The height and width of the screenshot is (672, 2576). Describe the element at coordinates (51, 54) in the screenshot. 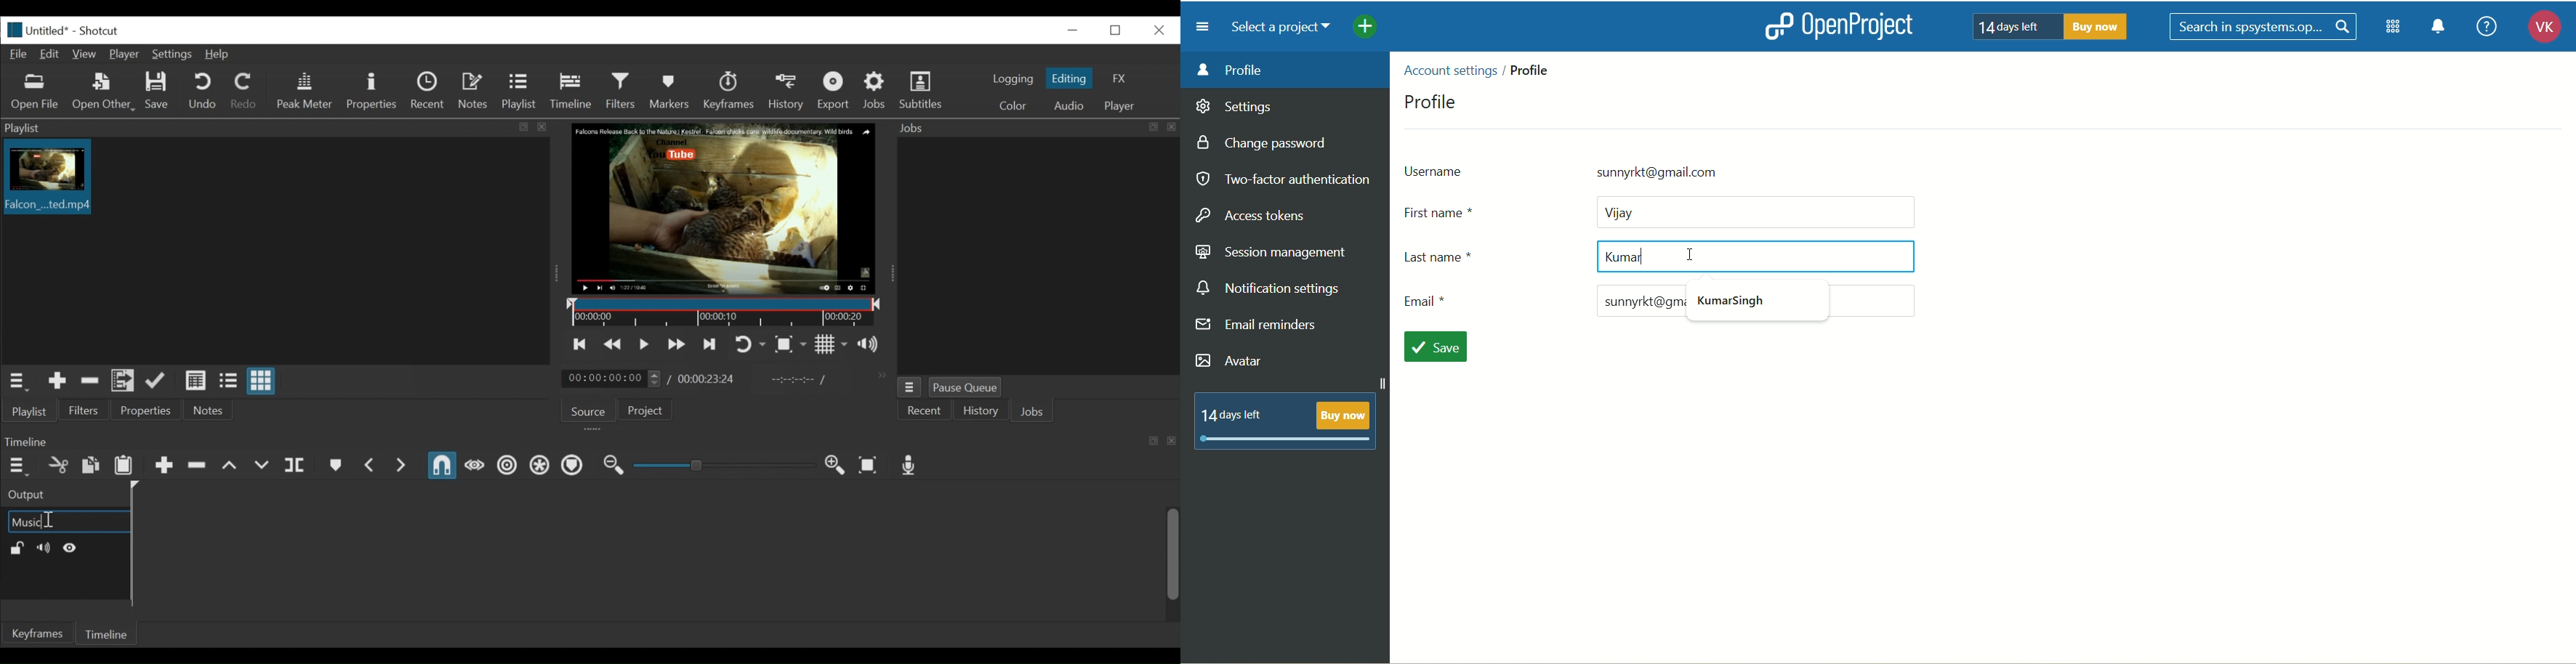

I see `Edit` at that location.